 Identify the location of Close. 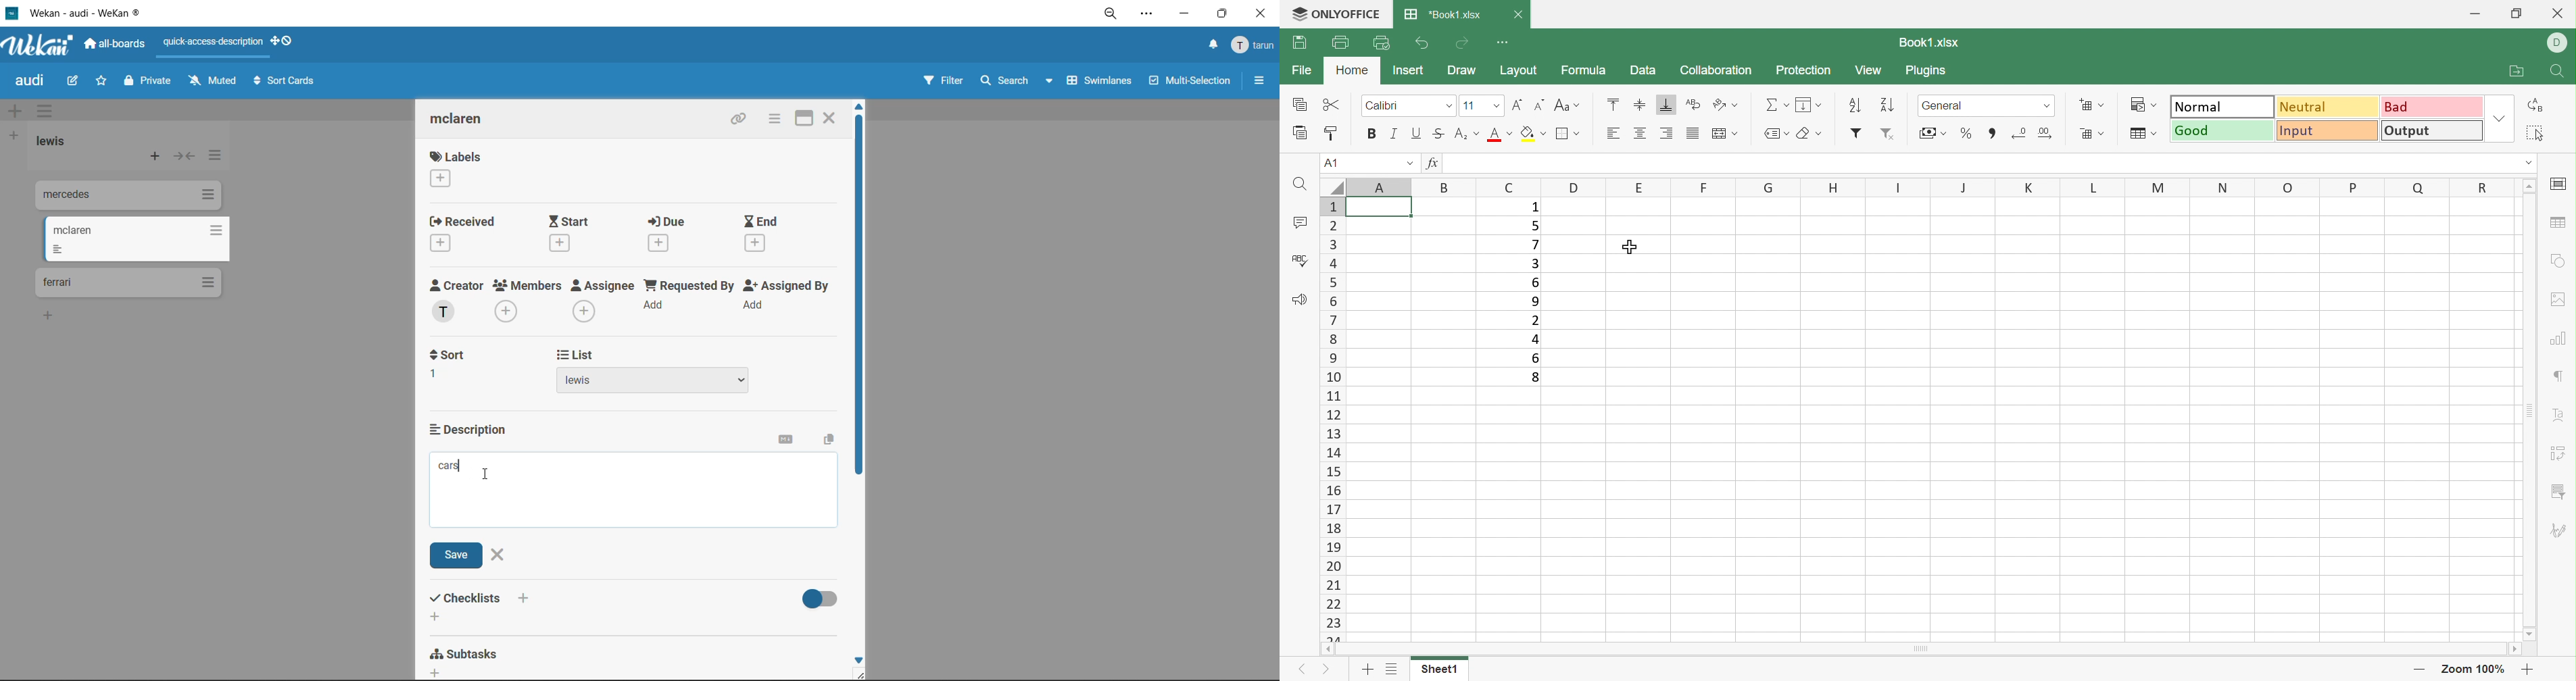
(2561, 15).